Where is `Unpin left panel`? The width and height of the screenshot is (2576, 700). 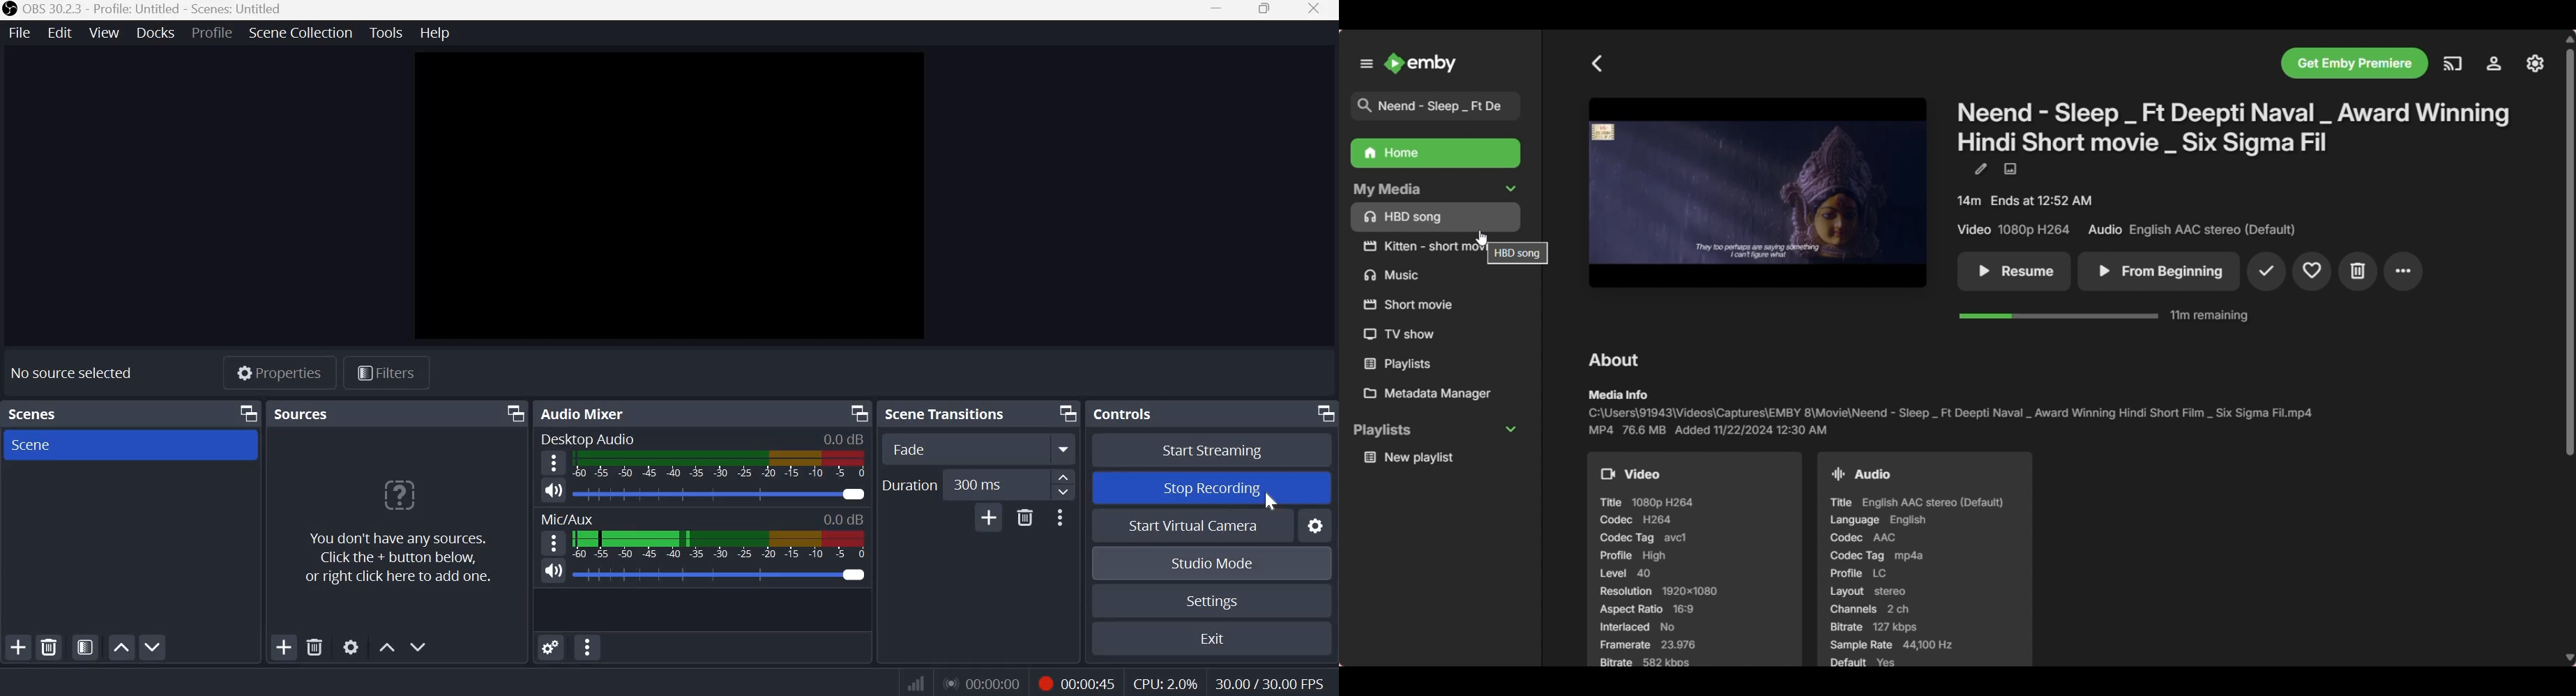 Unpin left panel is located at coordinates (1367, 63).